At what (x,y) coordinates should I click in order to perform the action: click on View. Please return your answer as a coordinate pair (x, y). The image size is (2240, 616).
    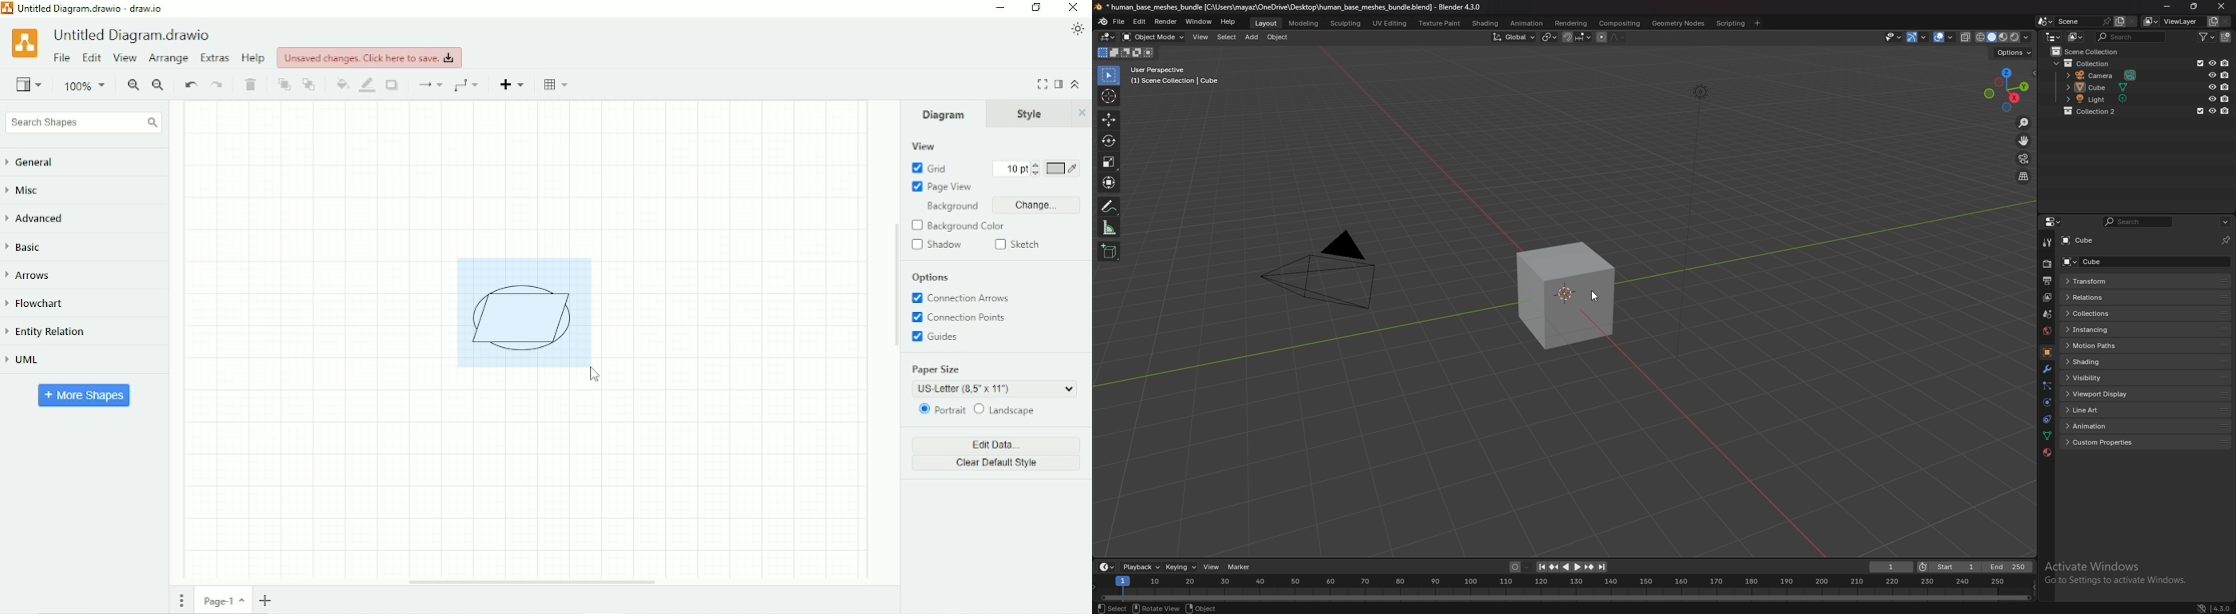
    Looking at the image, I should click on (29, 83).